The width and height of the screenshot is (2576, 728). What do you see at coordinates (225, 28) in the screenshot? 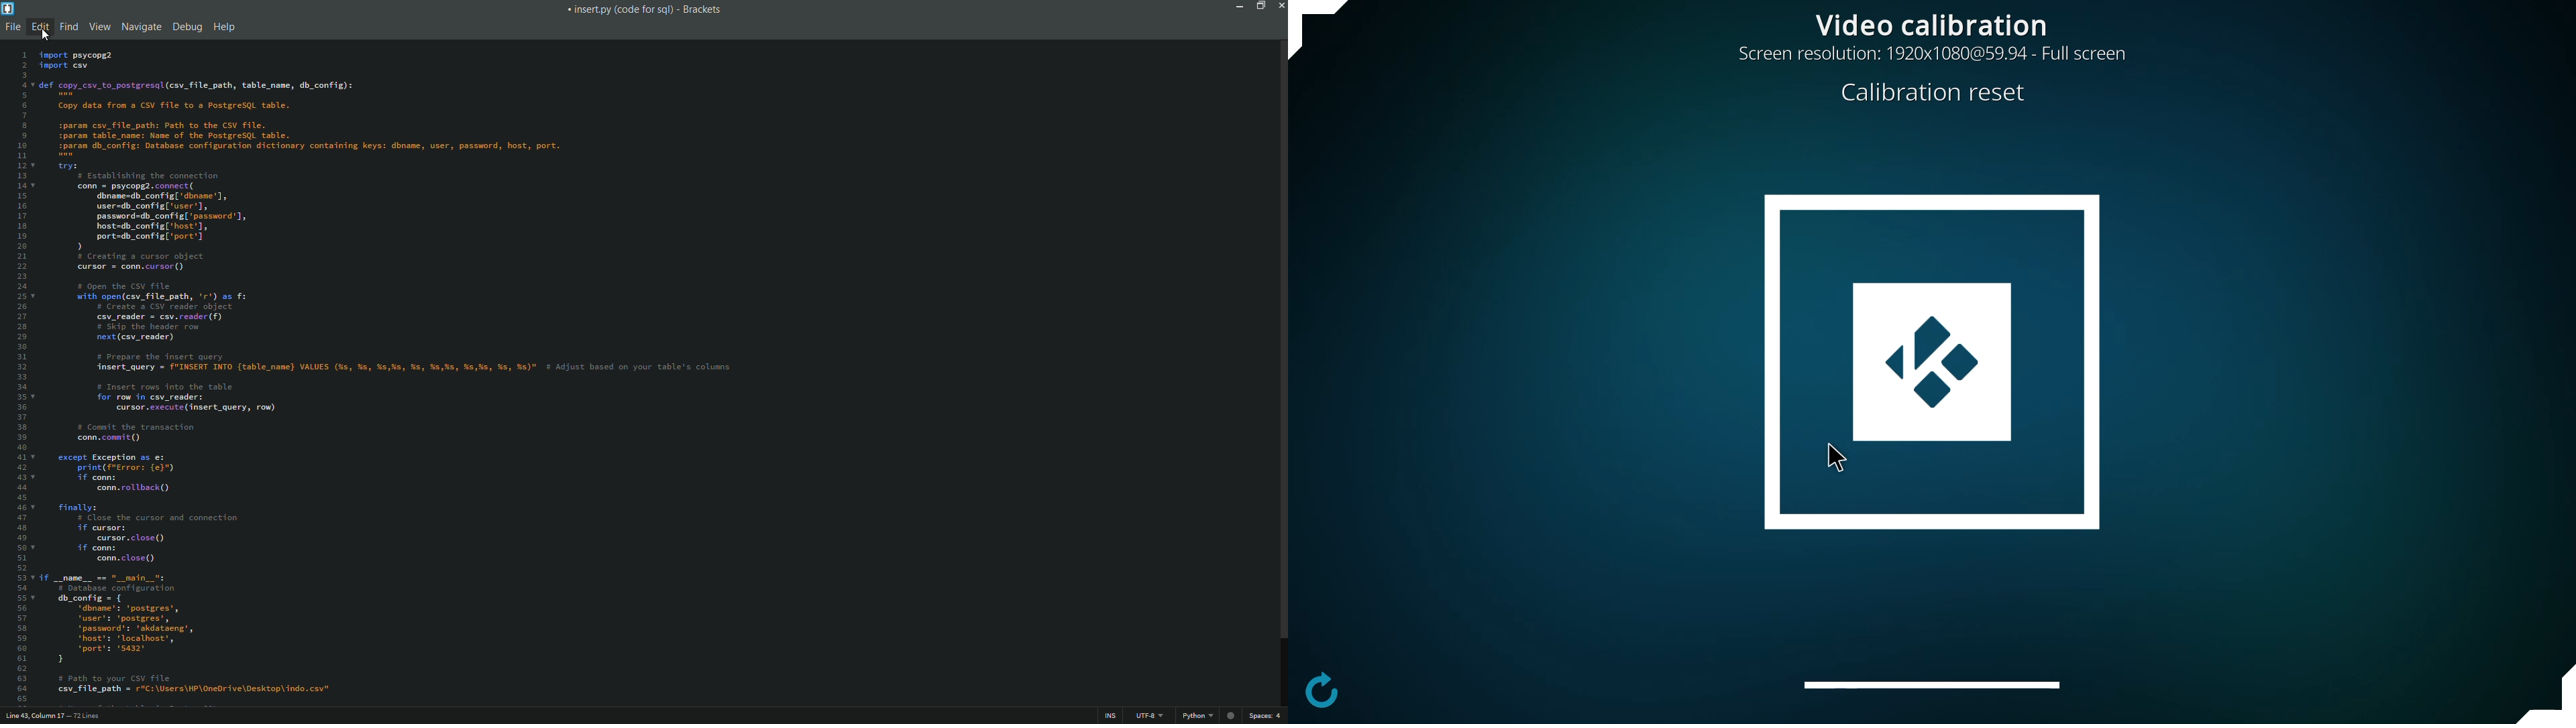
I see `help menu` at bounding box center [225, 28].